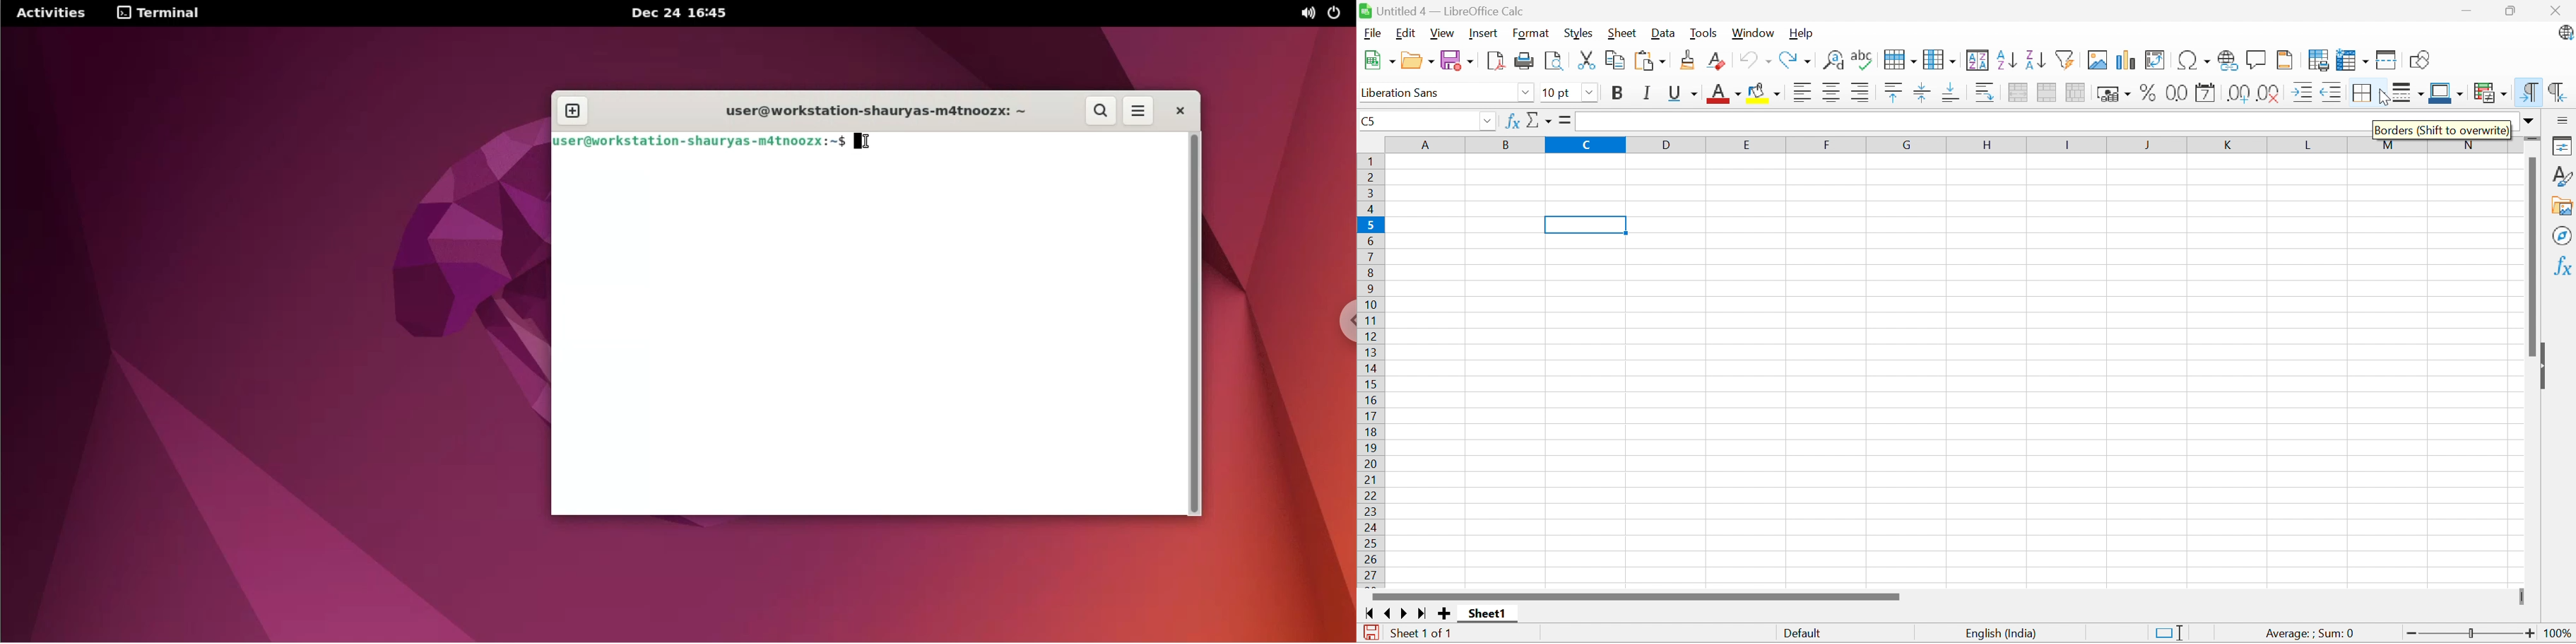 This screenshot has width=2576, height=644. What do you see at coordinates (2469, 13) in the screenshot?
I see `Minimize` at bounding box center [2469, 13].